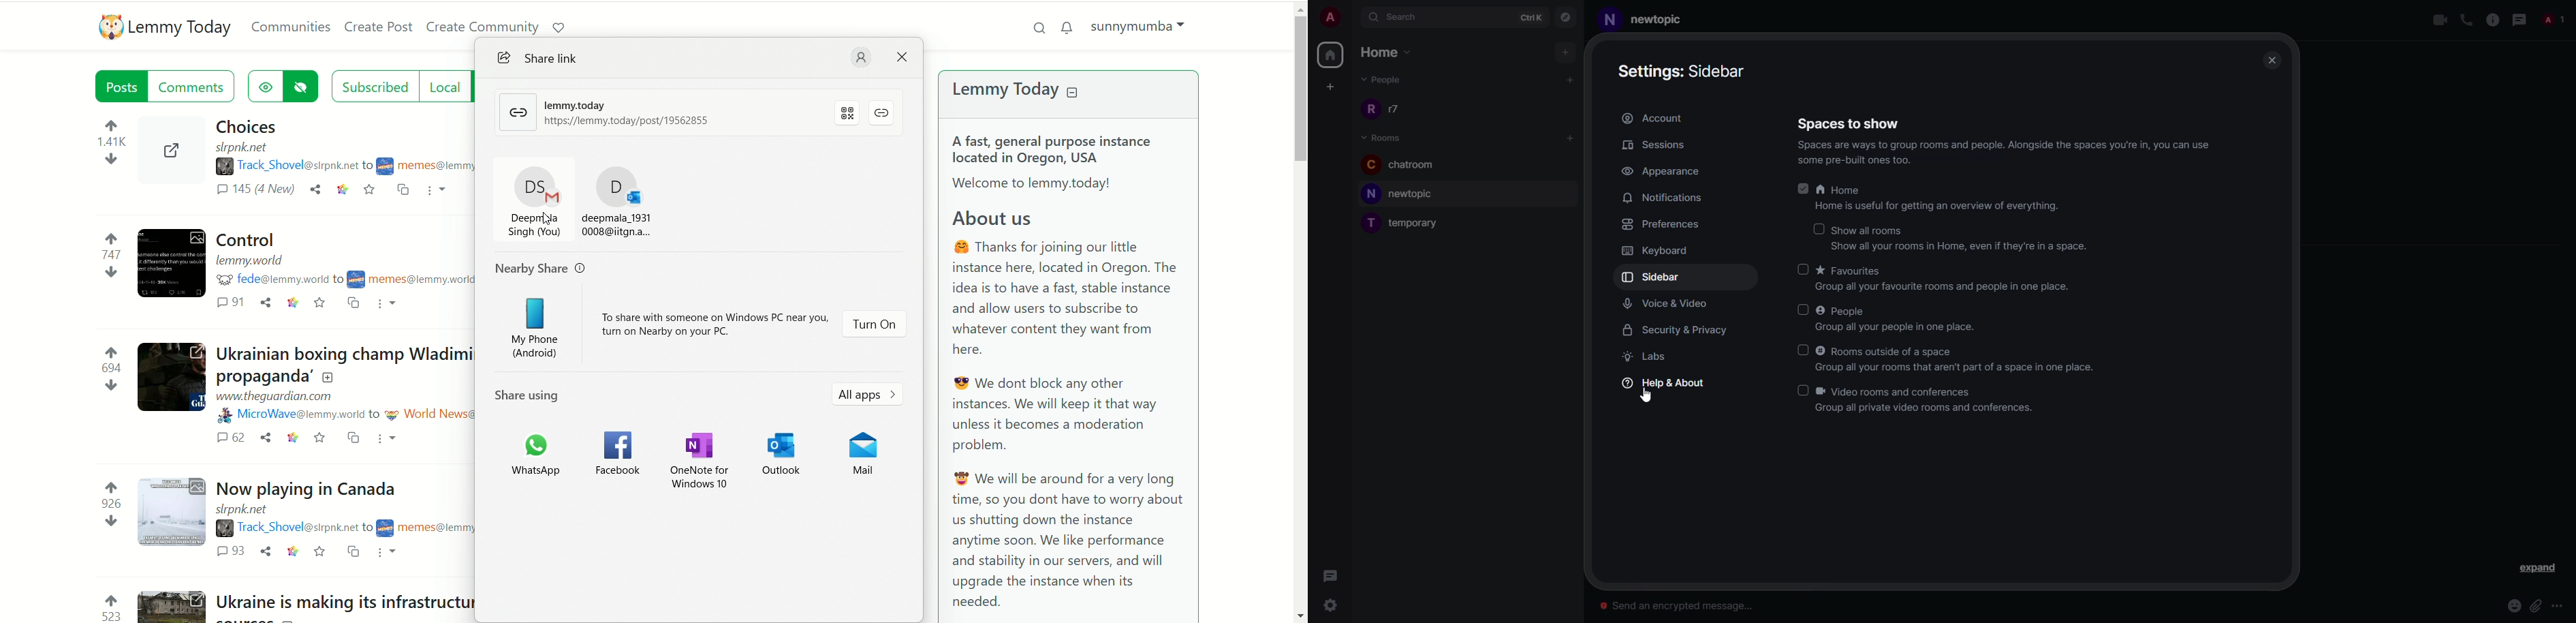  I want to click on search, so click(1408, 19).